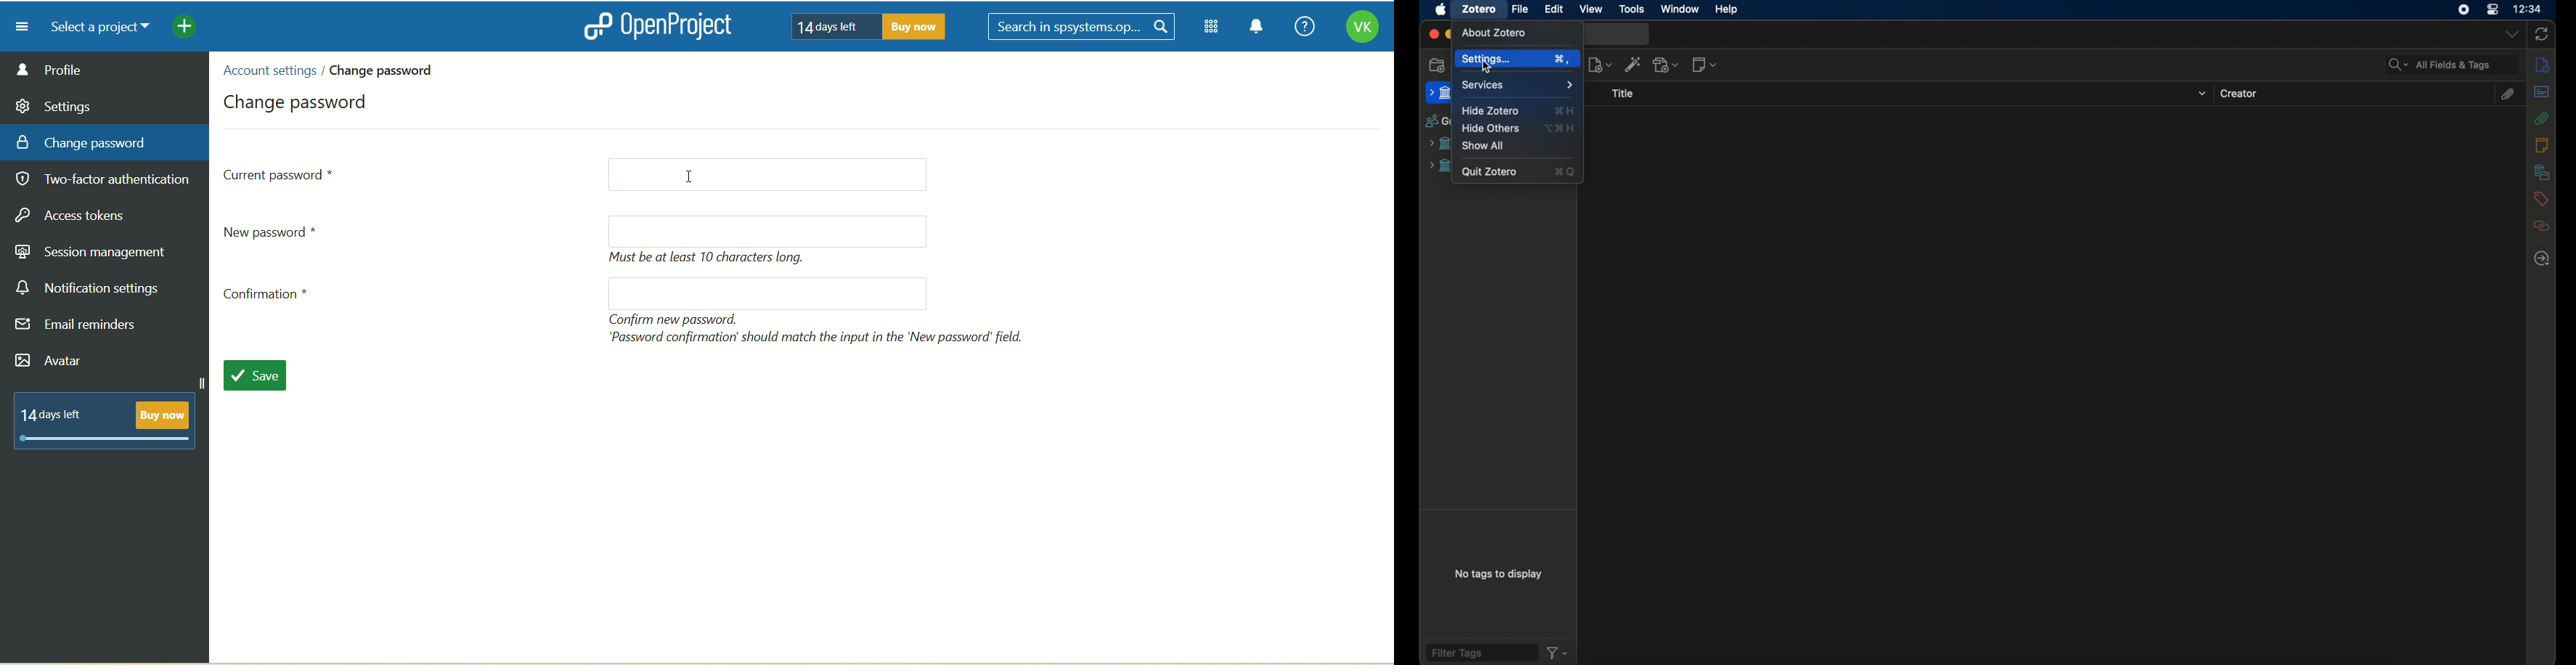 The height and width of the screenshot is (672, 2576). What do you see at coordinates (263, 378) in the screenshot?
I see `save` at bounding box center [263, 378].